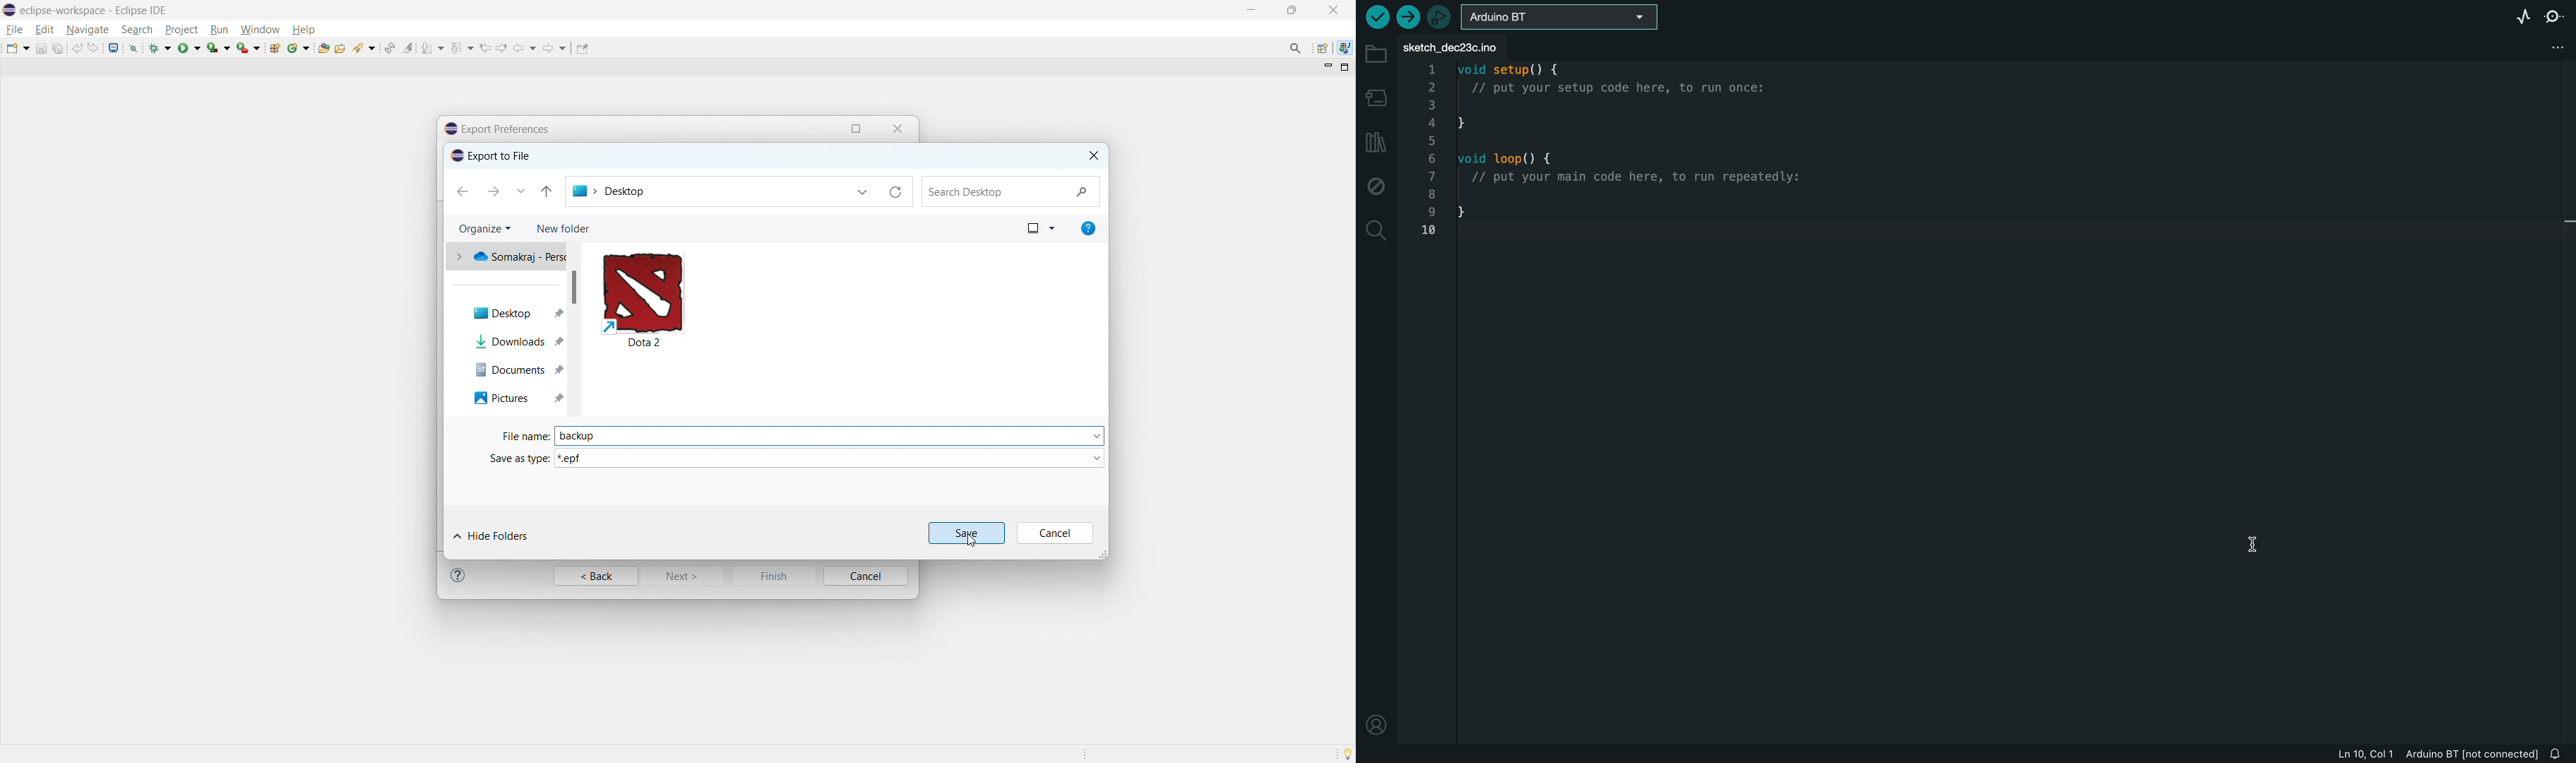 This screenshot has height=784, width=2576. What do you see at coordinates (16, 30) in the screenshot?
I see `file` at bounding box center [16, 30].